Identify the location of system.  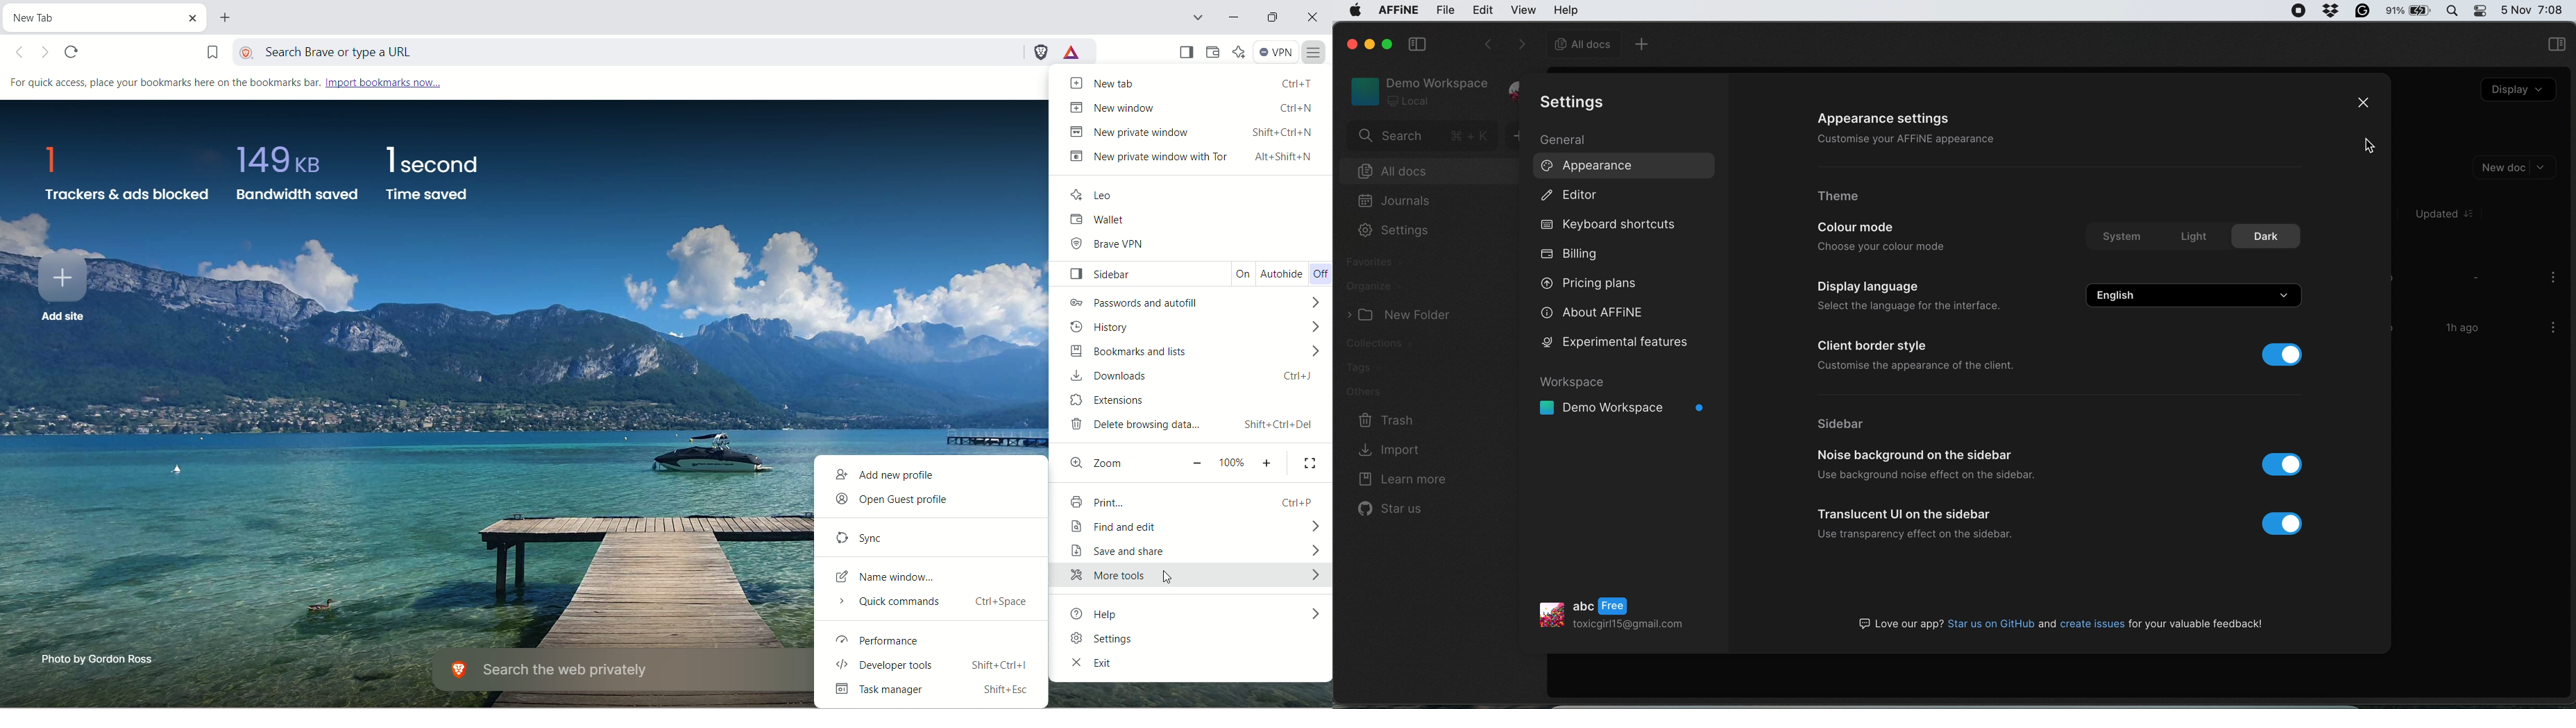
(2126, 235).